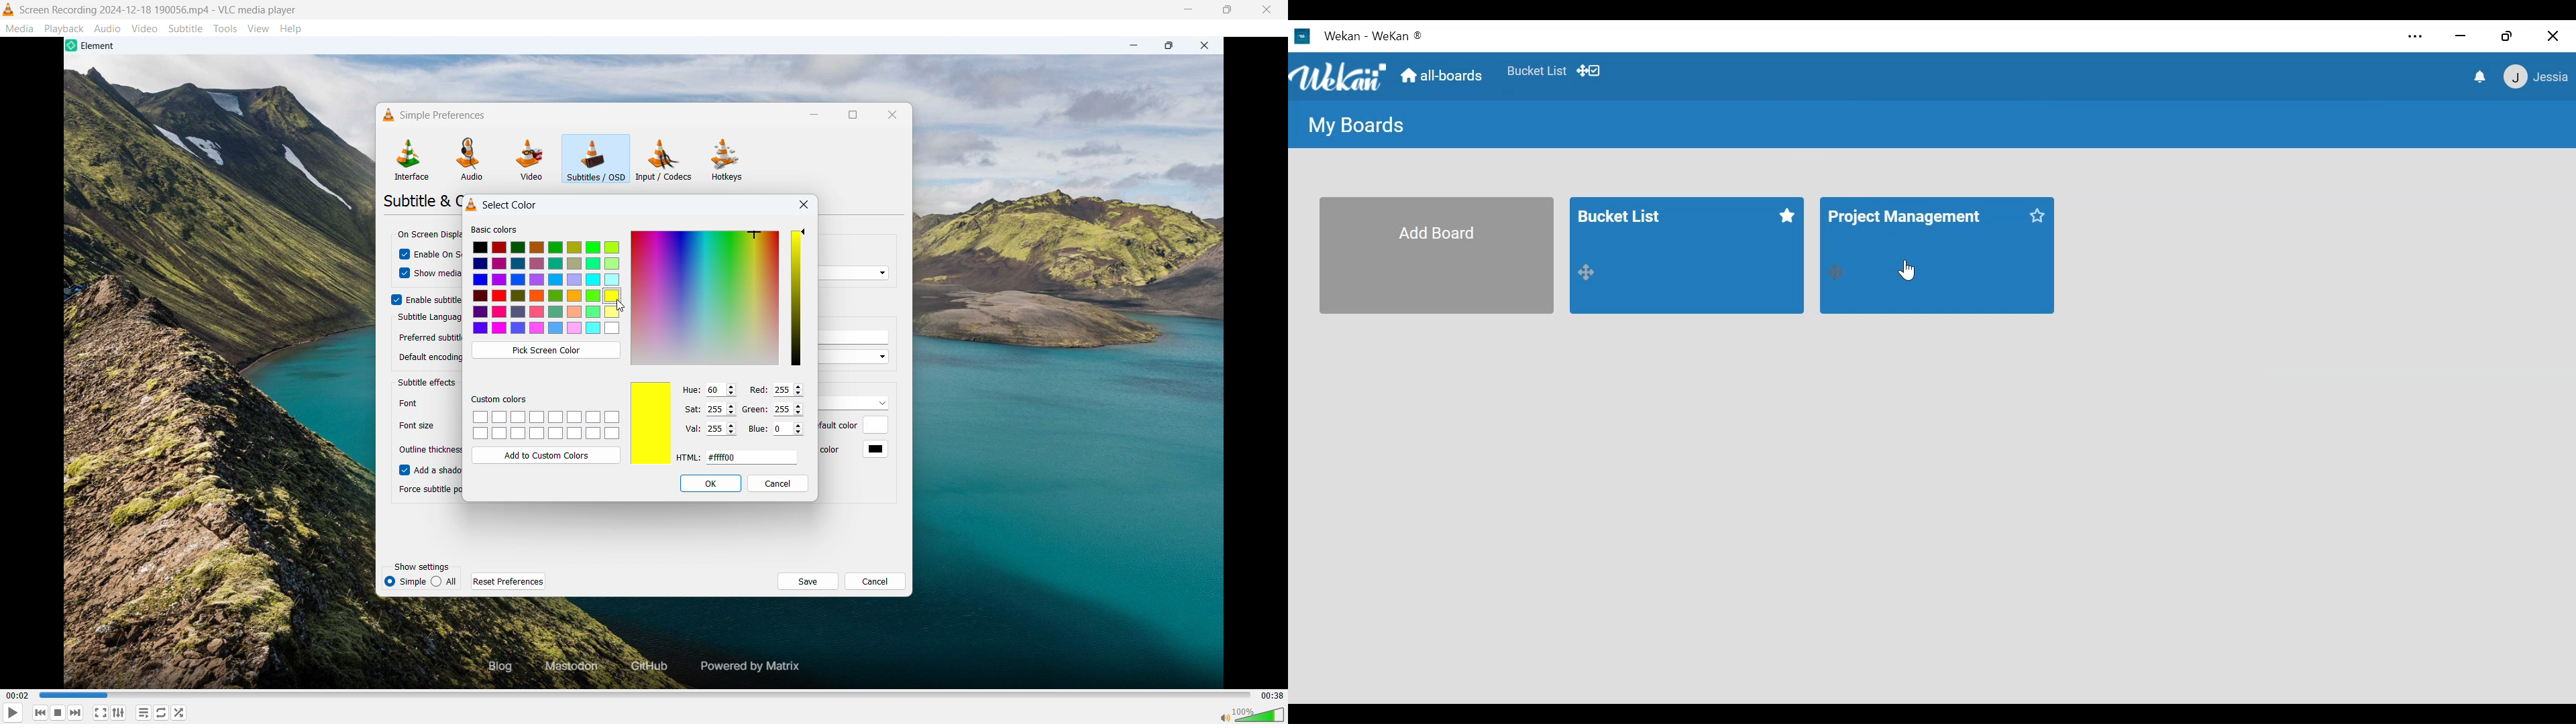 The image size is (2576, 728). I want to click on notifications, so click(2477, 78).